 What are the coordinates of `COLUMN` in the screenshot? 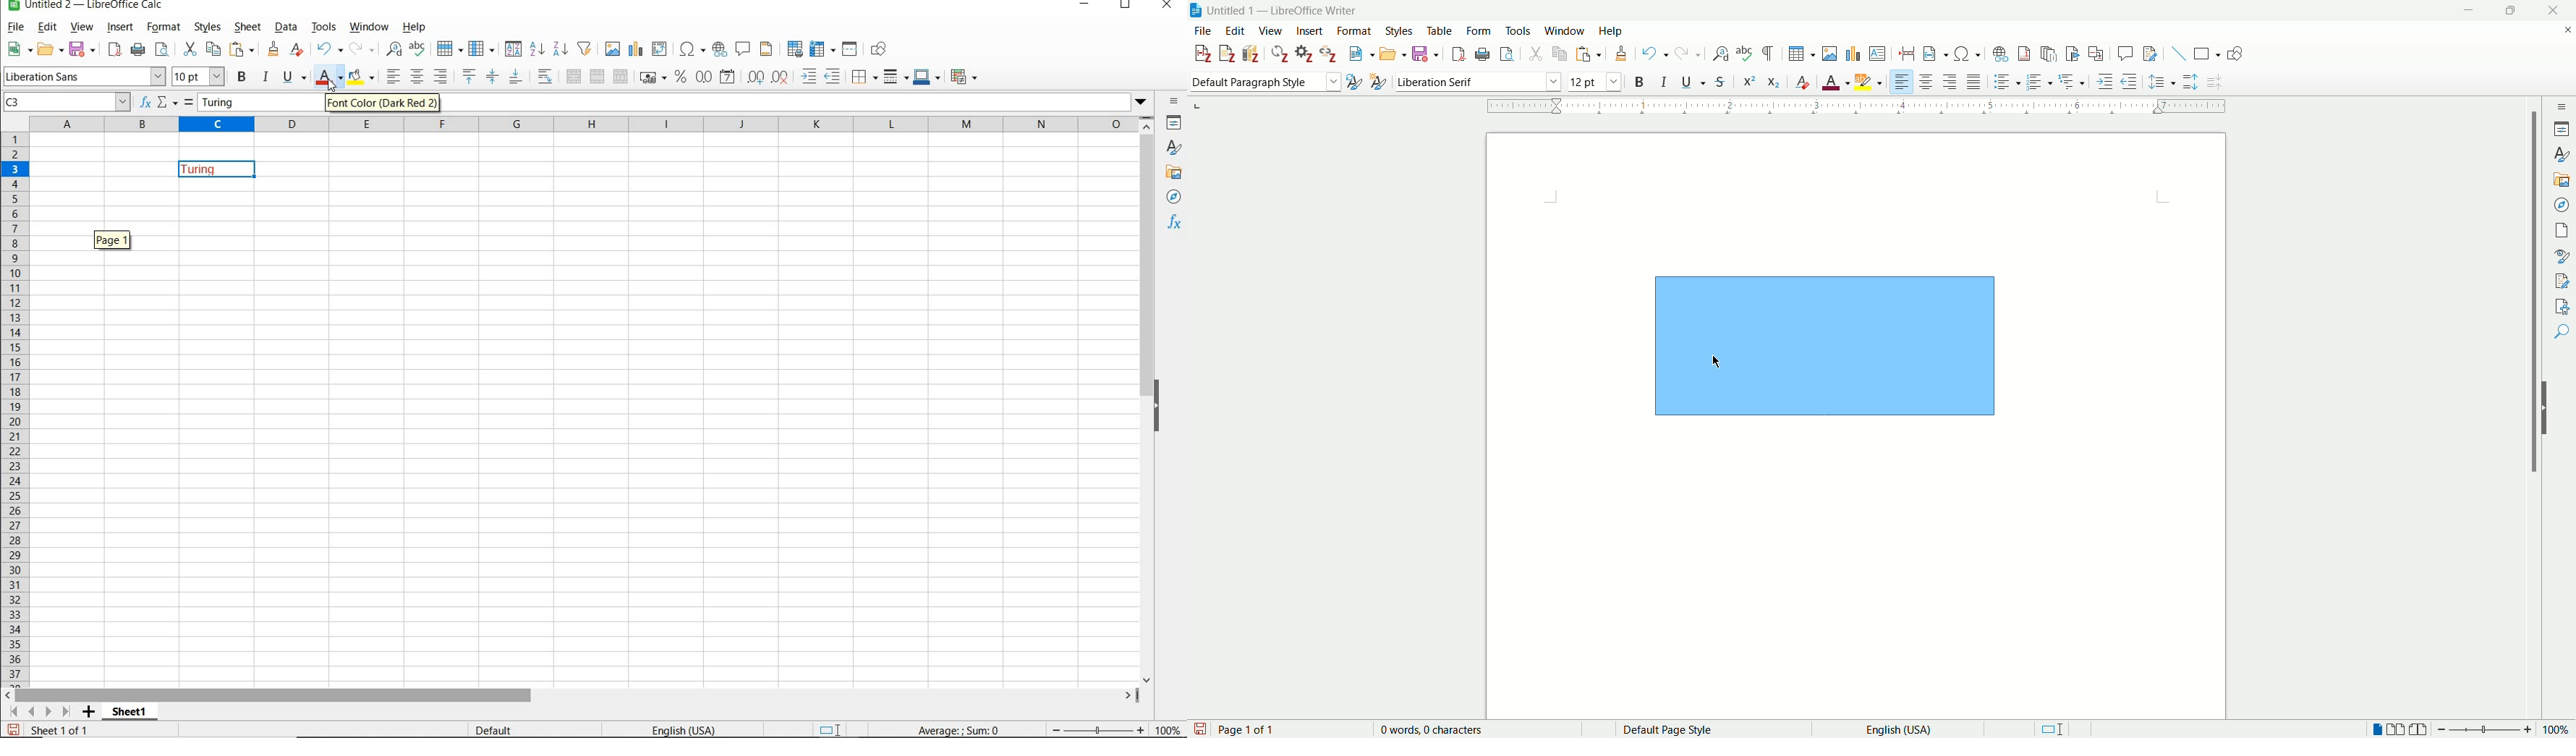 It's located at (481, 47).